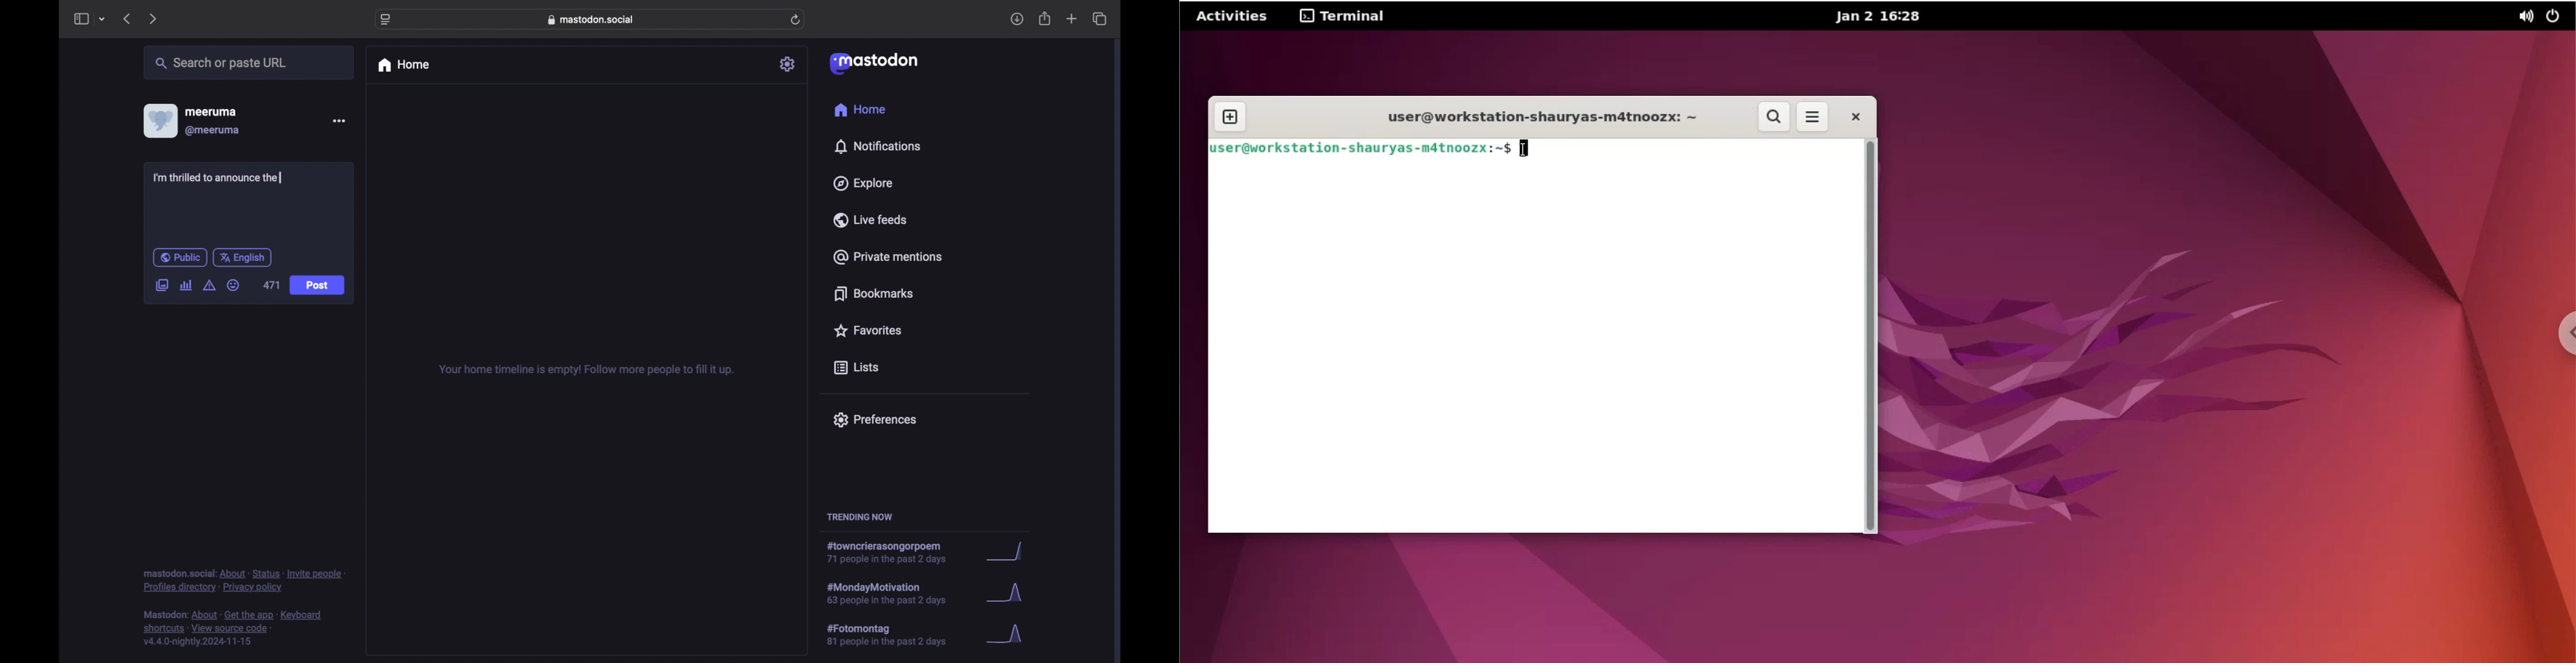 The image size is (2576, 672). I want to click on home, so click(403, 65).